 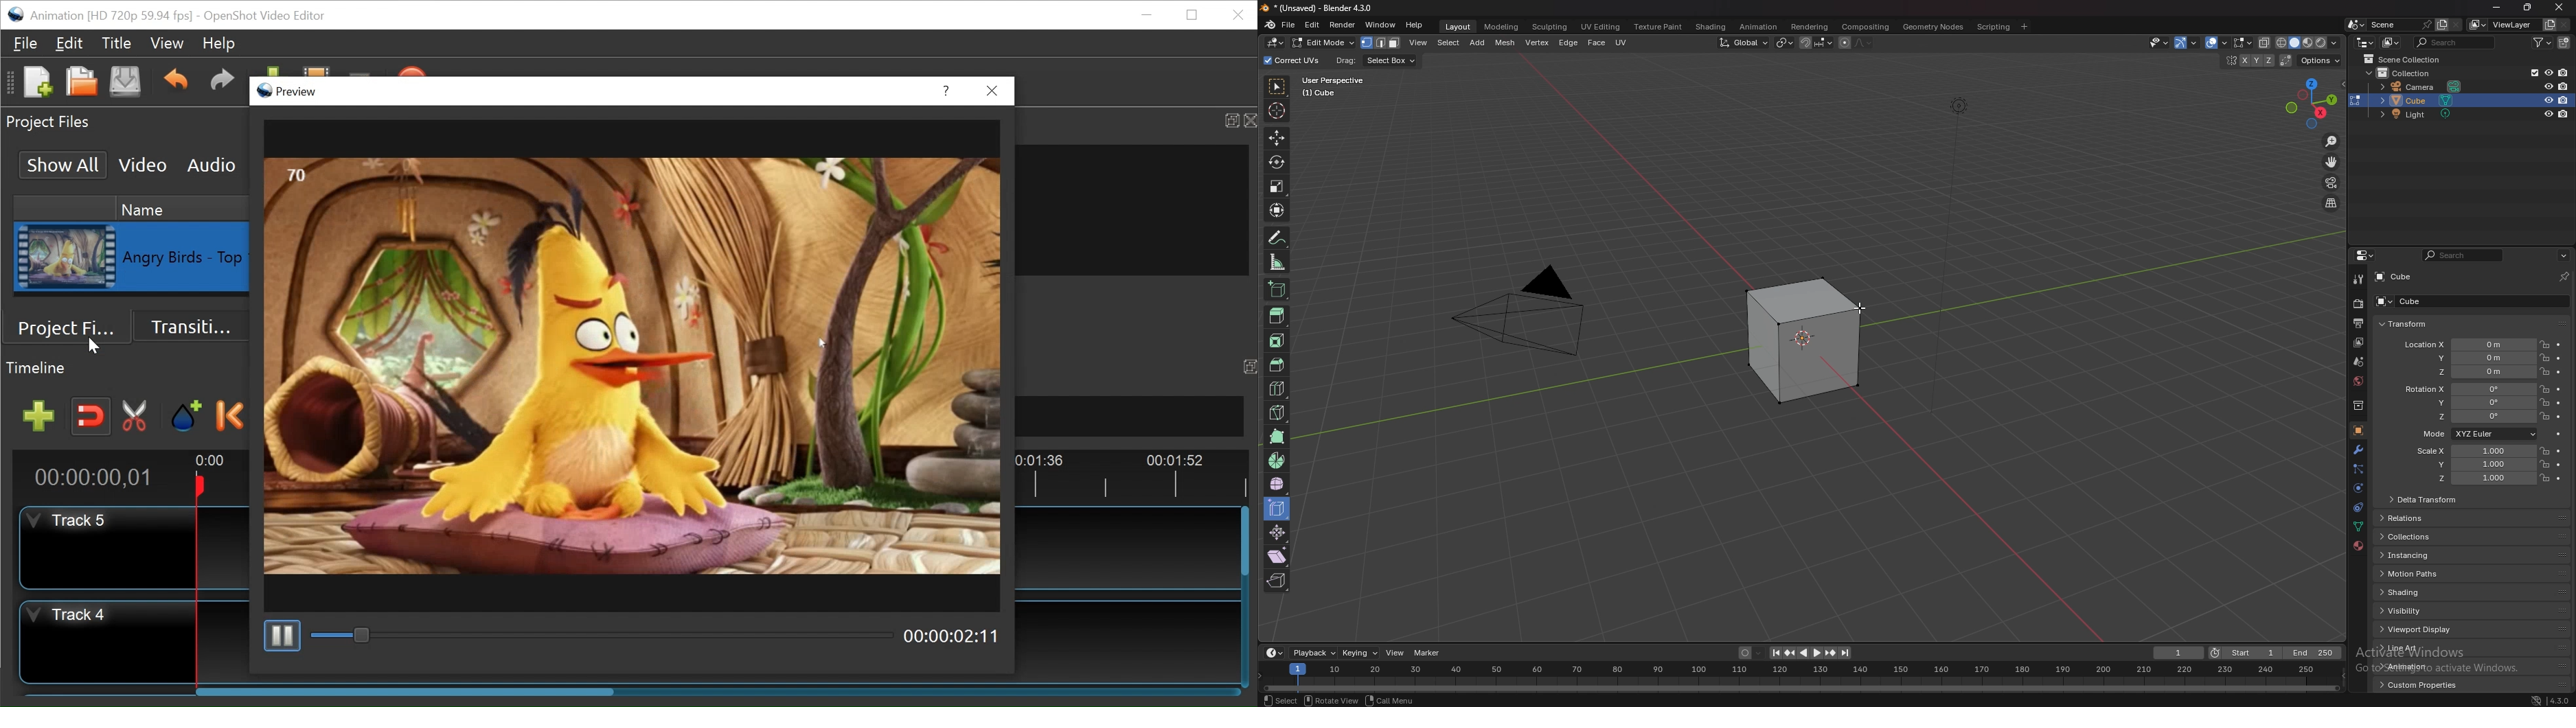 What do you see at coordinates (2419, 684) in the screenshot?
I see `custom properties` at bounding box center [2419, 684].